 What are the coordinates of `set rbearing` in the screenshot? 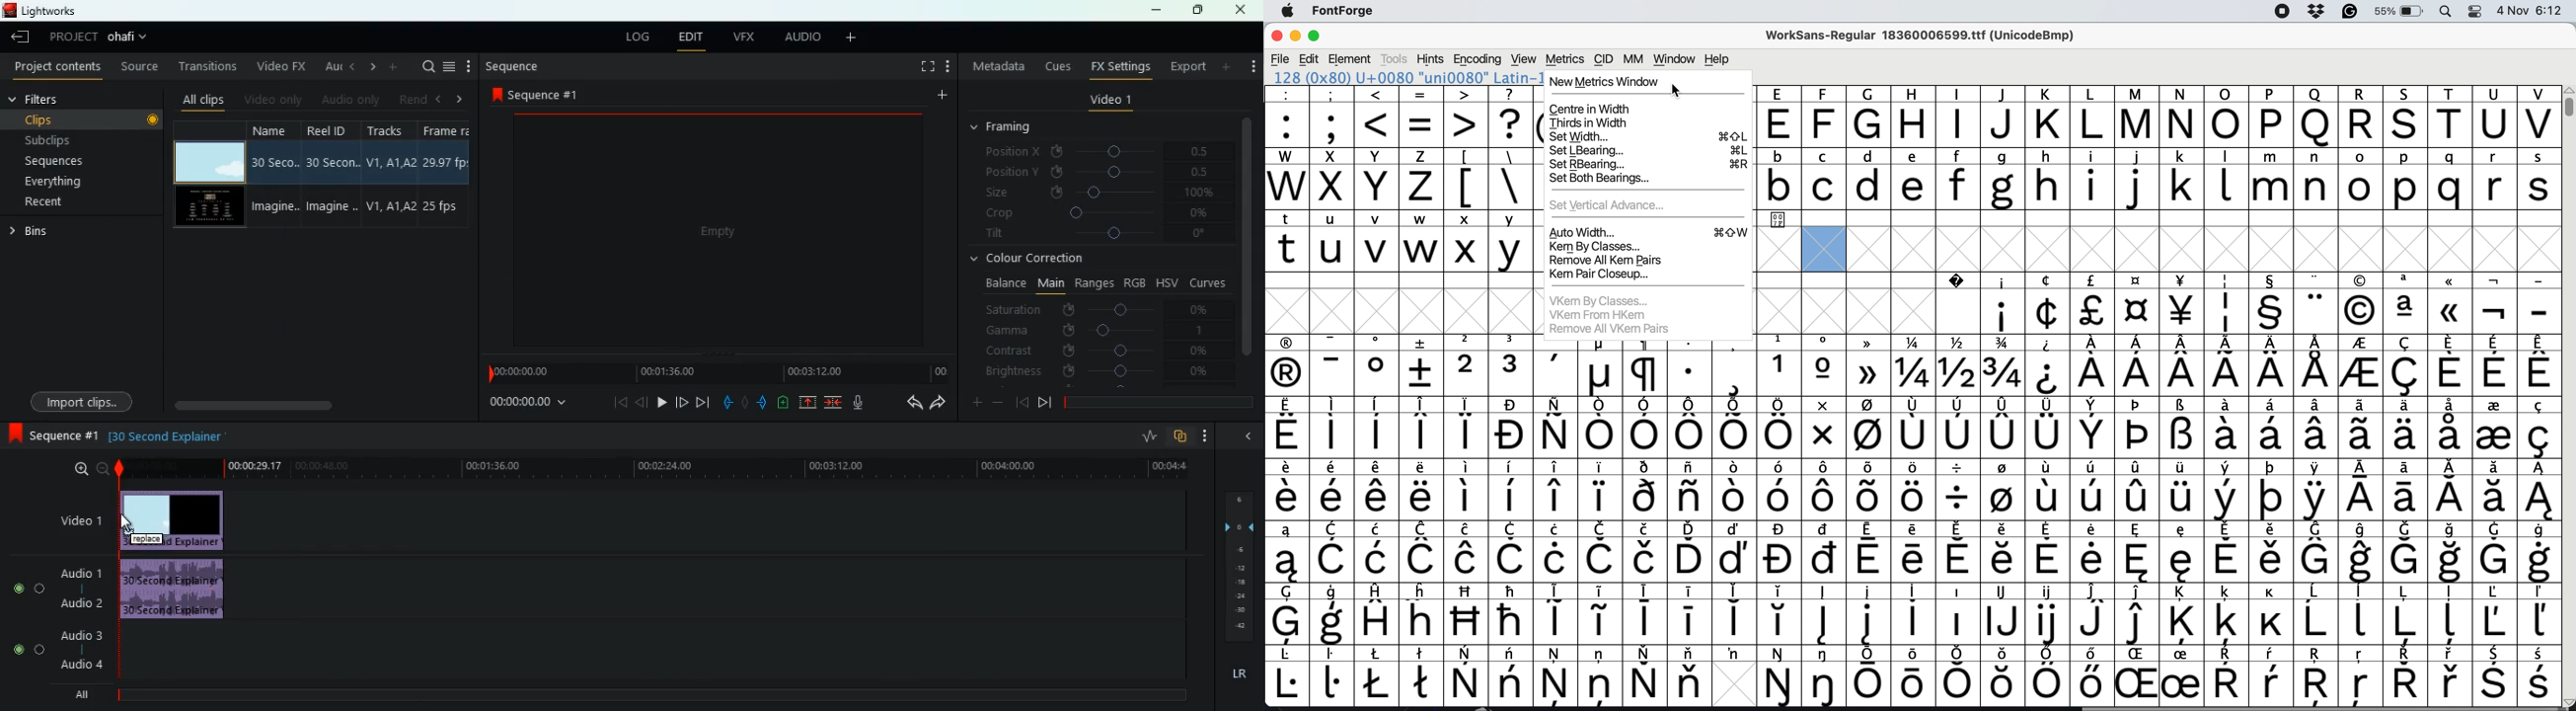 It's located at (1650, 165).